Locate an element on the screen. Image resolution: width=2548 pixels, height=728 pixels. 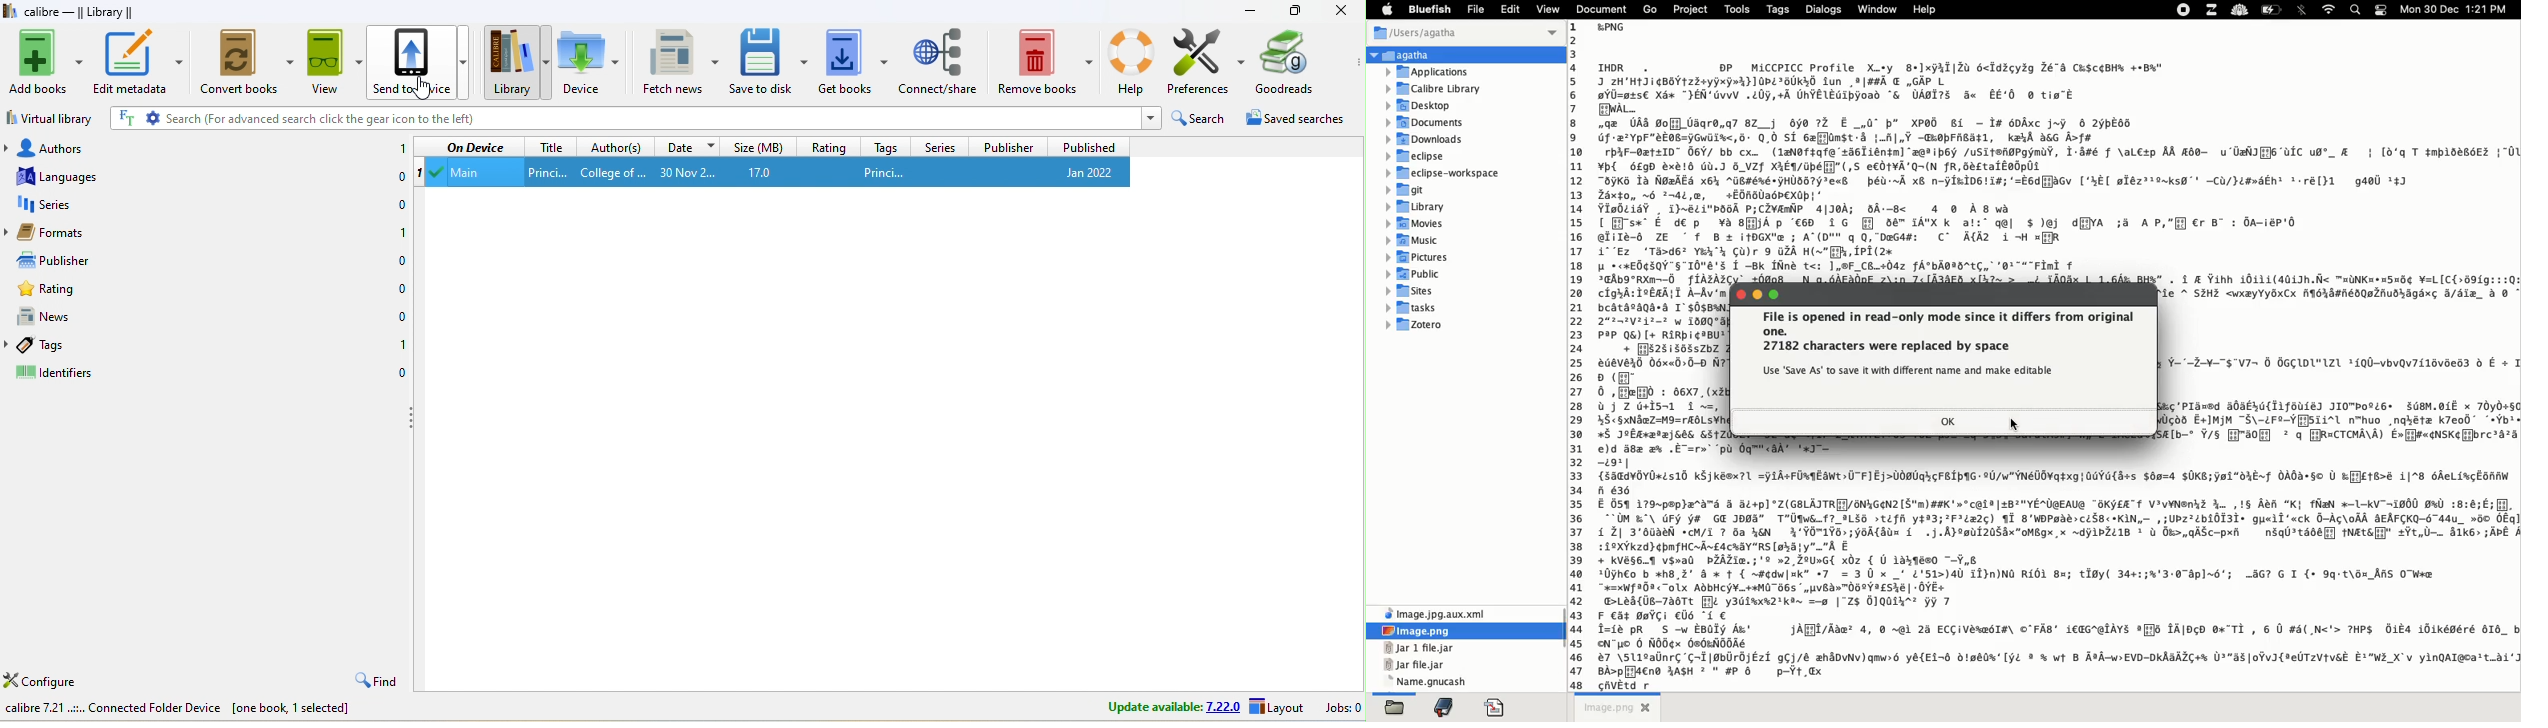
series is located at coordinates (181, 204).